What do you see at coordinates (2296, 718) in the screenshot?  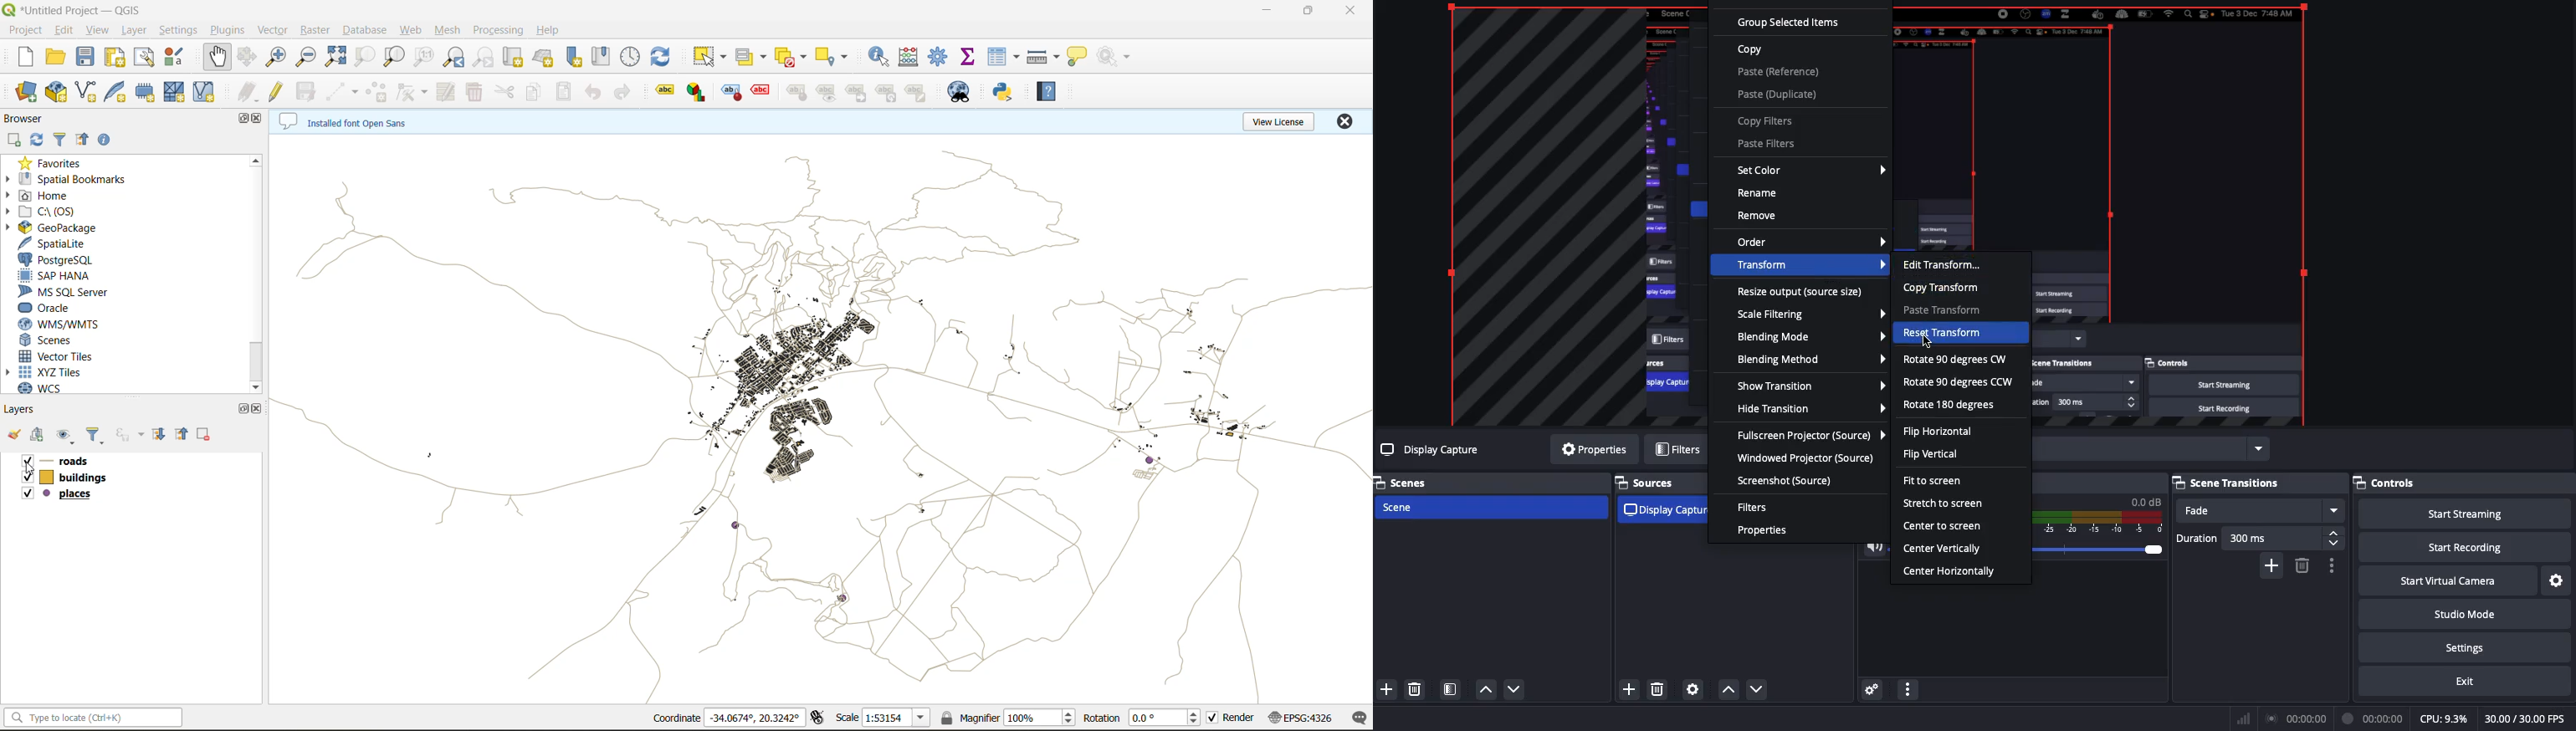 I see `Broadcast` at bounding box center [2296, 718].